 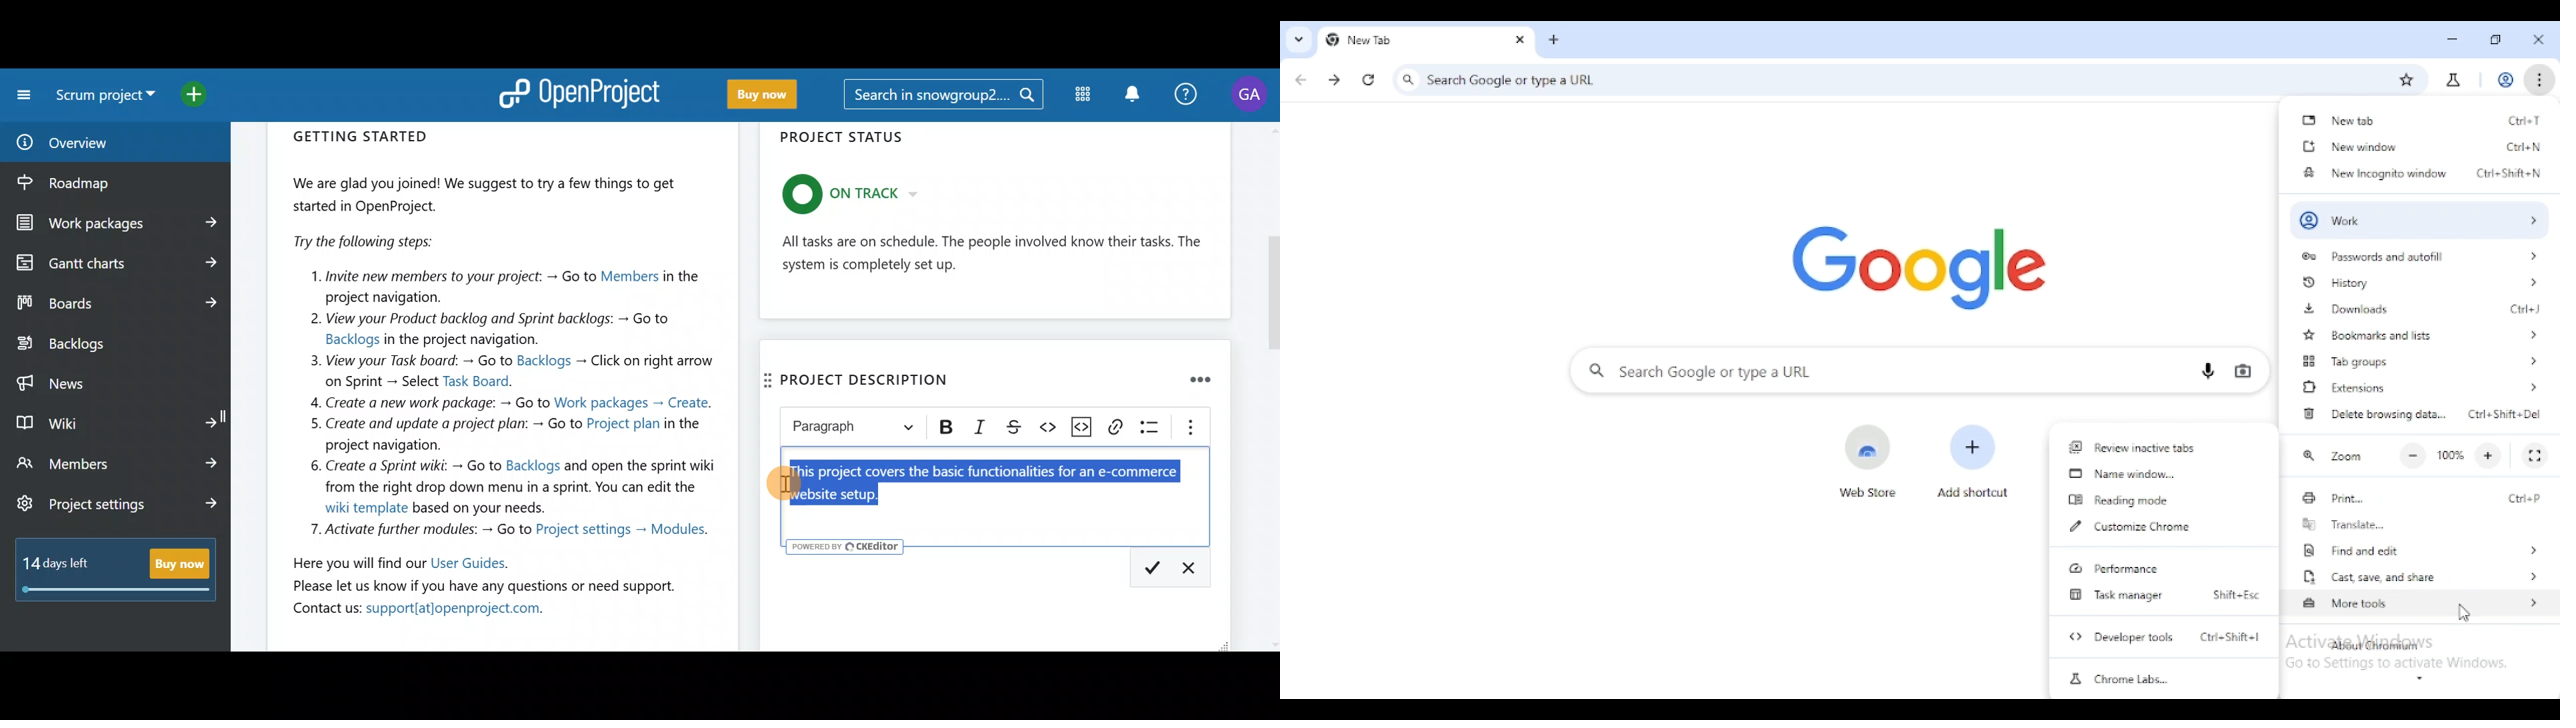 What do you see at coordinates (2406, 79) in the screenshot?
I see `bookmark this tab` at bounding box center [2406, 79].